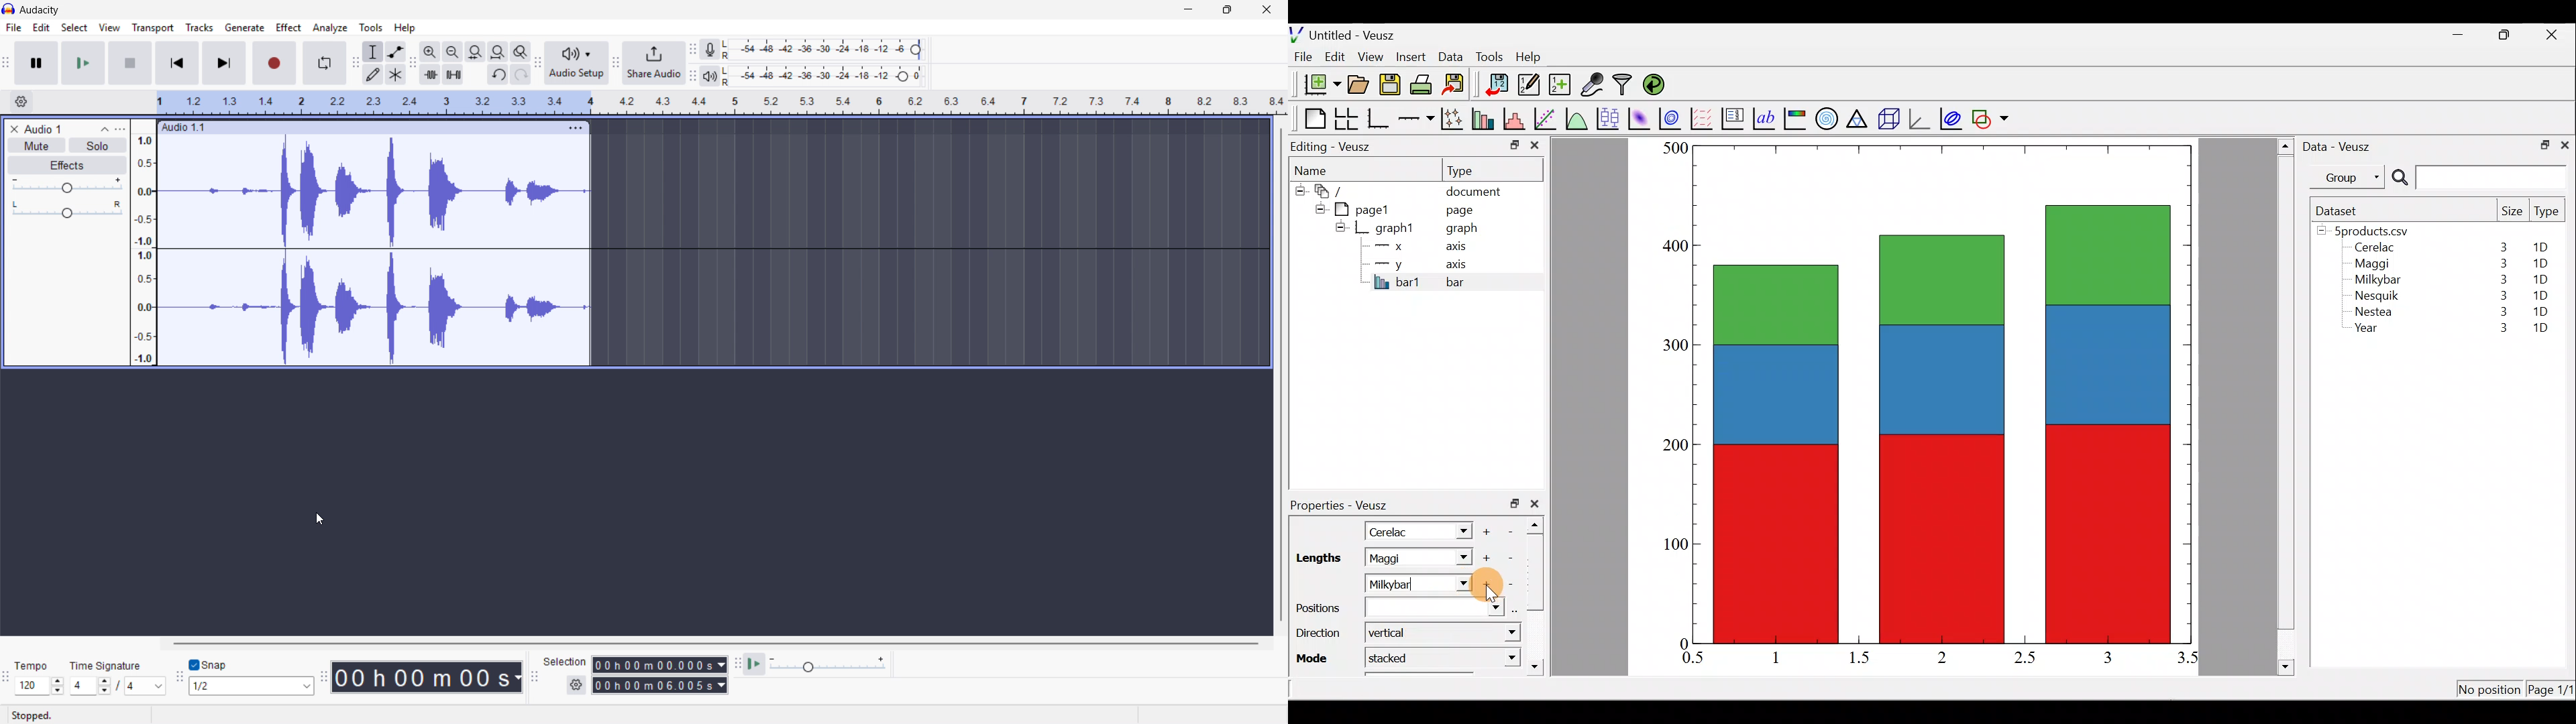 This screenshot has height=728, width=2576. I want to click on Set time signature, so click(118, 676).